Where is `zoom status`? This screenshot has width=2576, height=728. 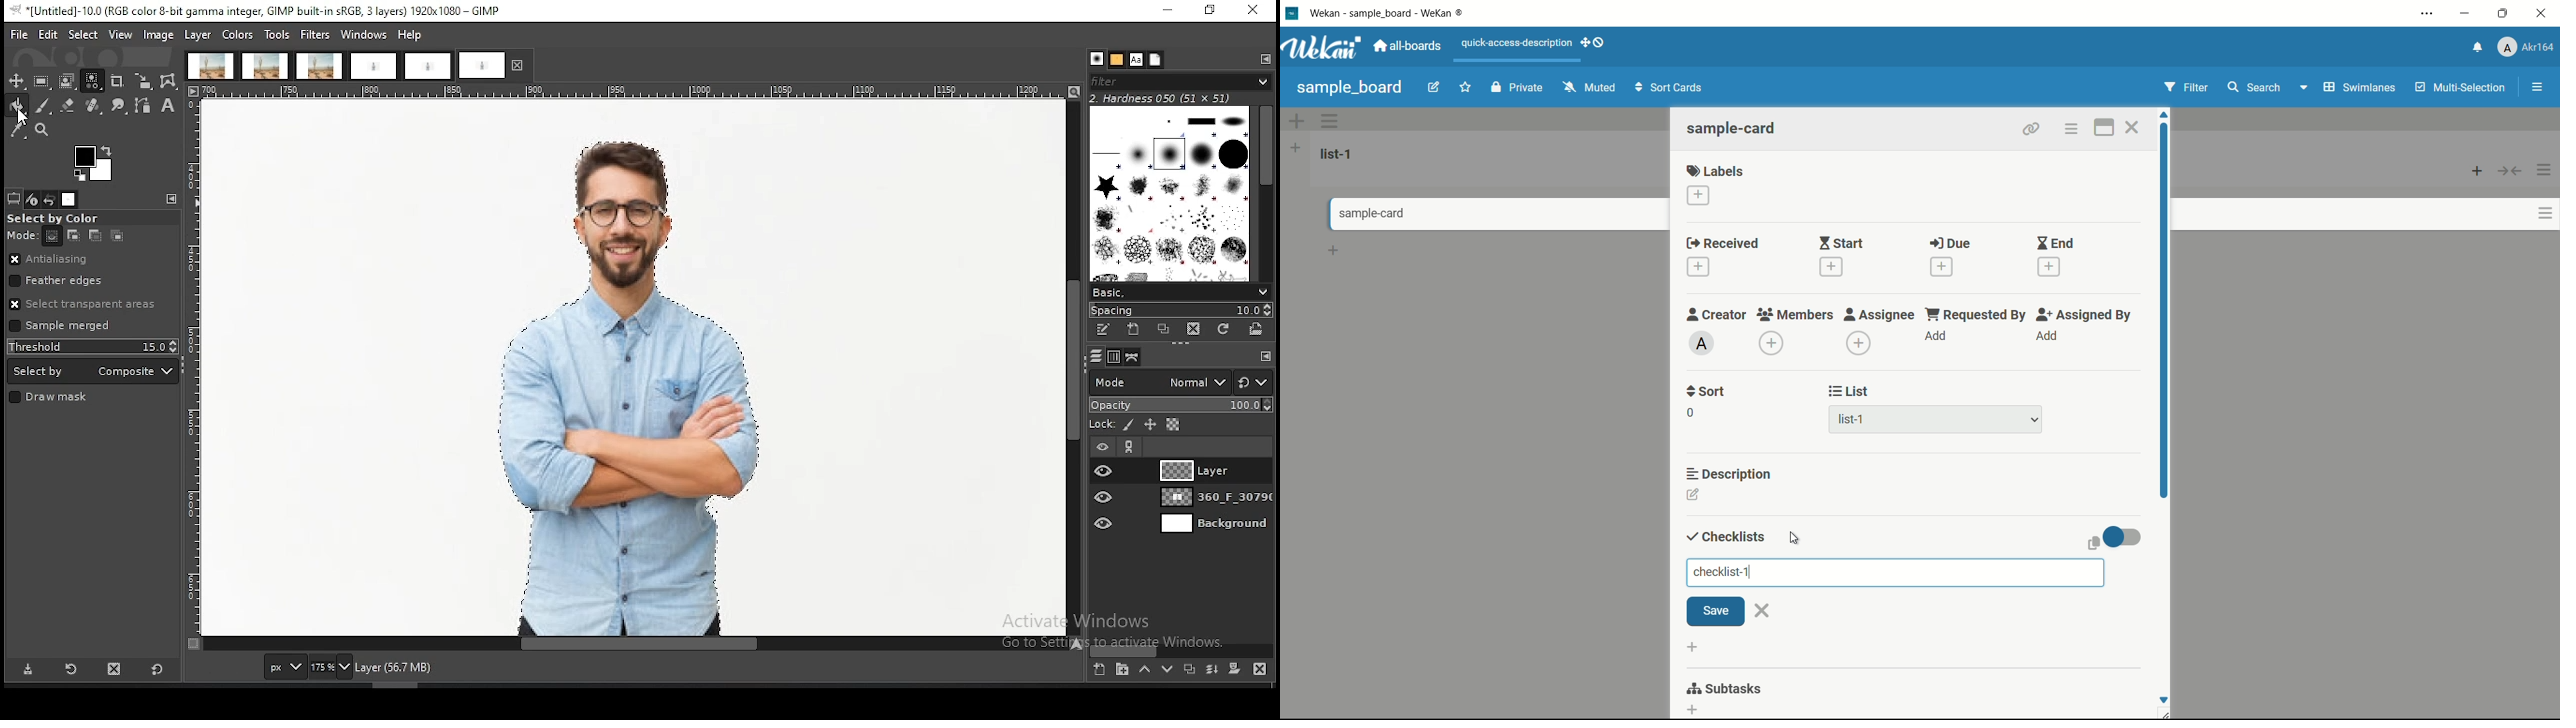 zoom status is located at coordinates (332, 668).